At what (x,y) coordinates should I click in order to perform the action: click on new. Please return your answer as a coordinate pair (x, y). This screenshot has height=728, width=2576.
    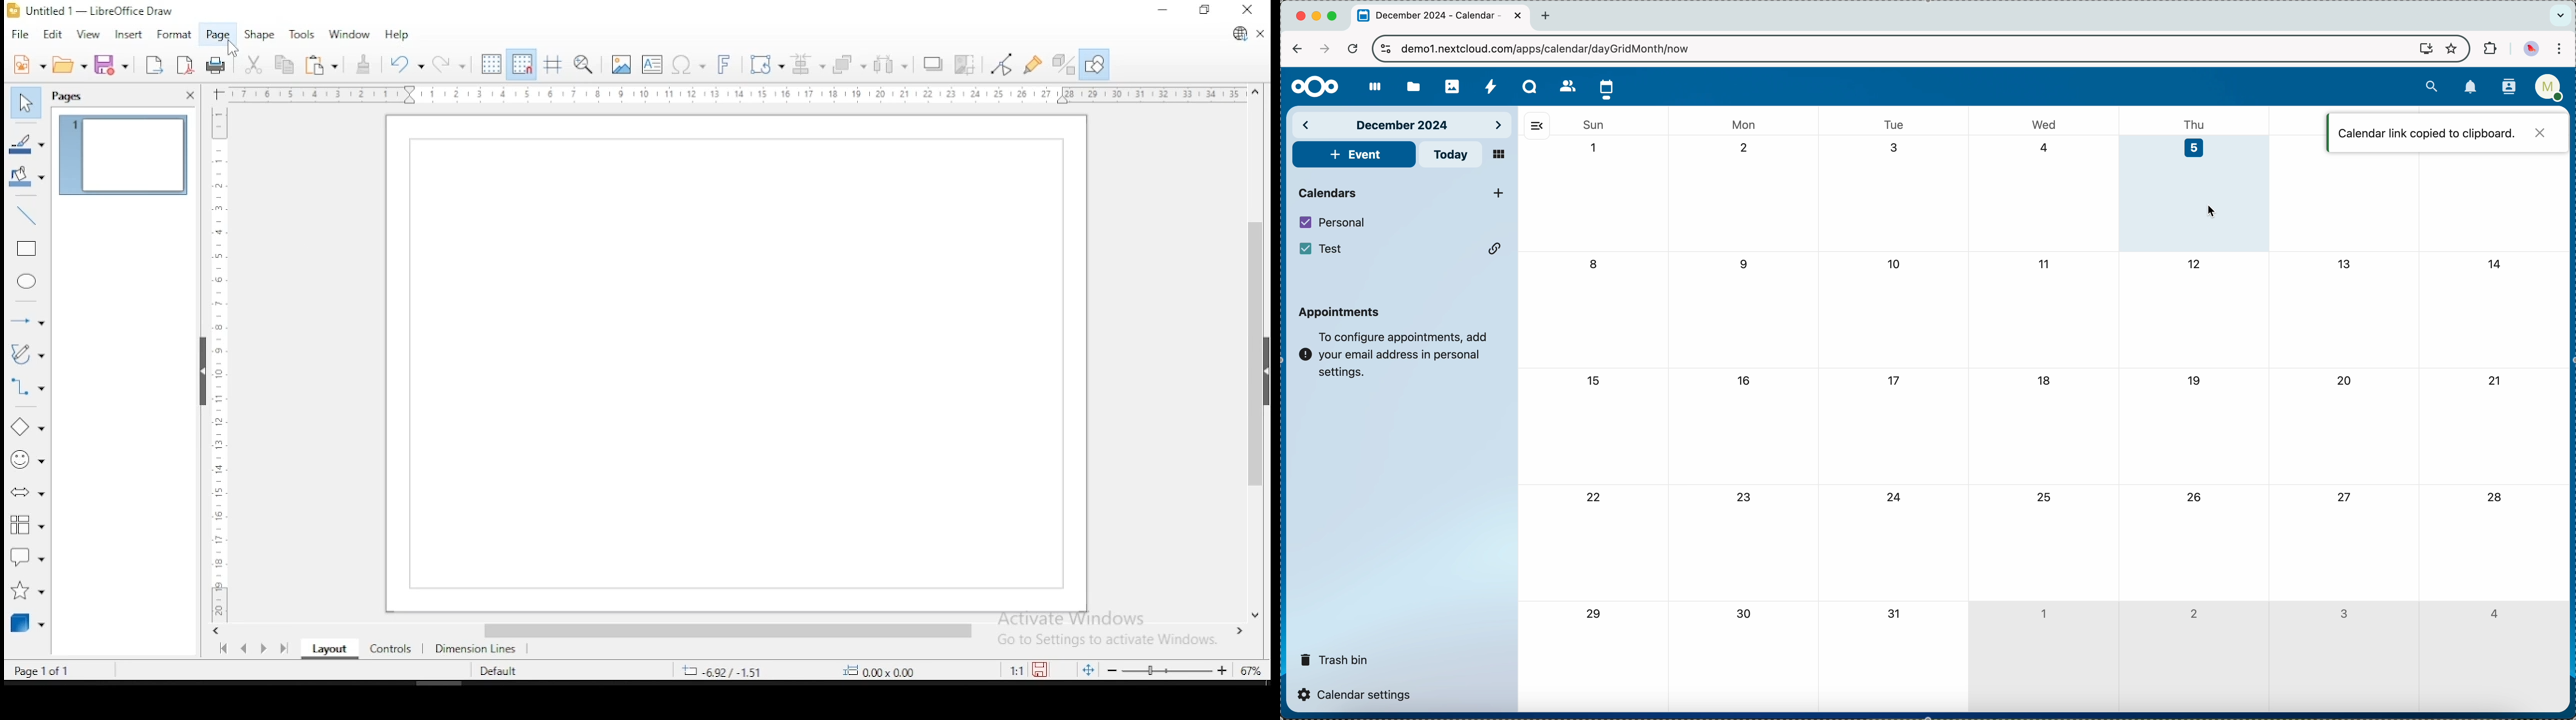
    Looking at the image, I should click on (25, 63).